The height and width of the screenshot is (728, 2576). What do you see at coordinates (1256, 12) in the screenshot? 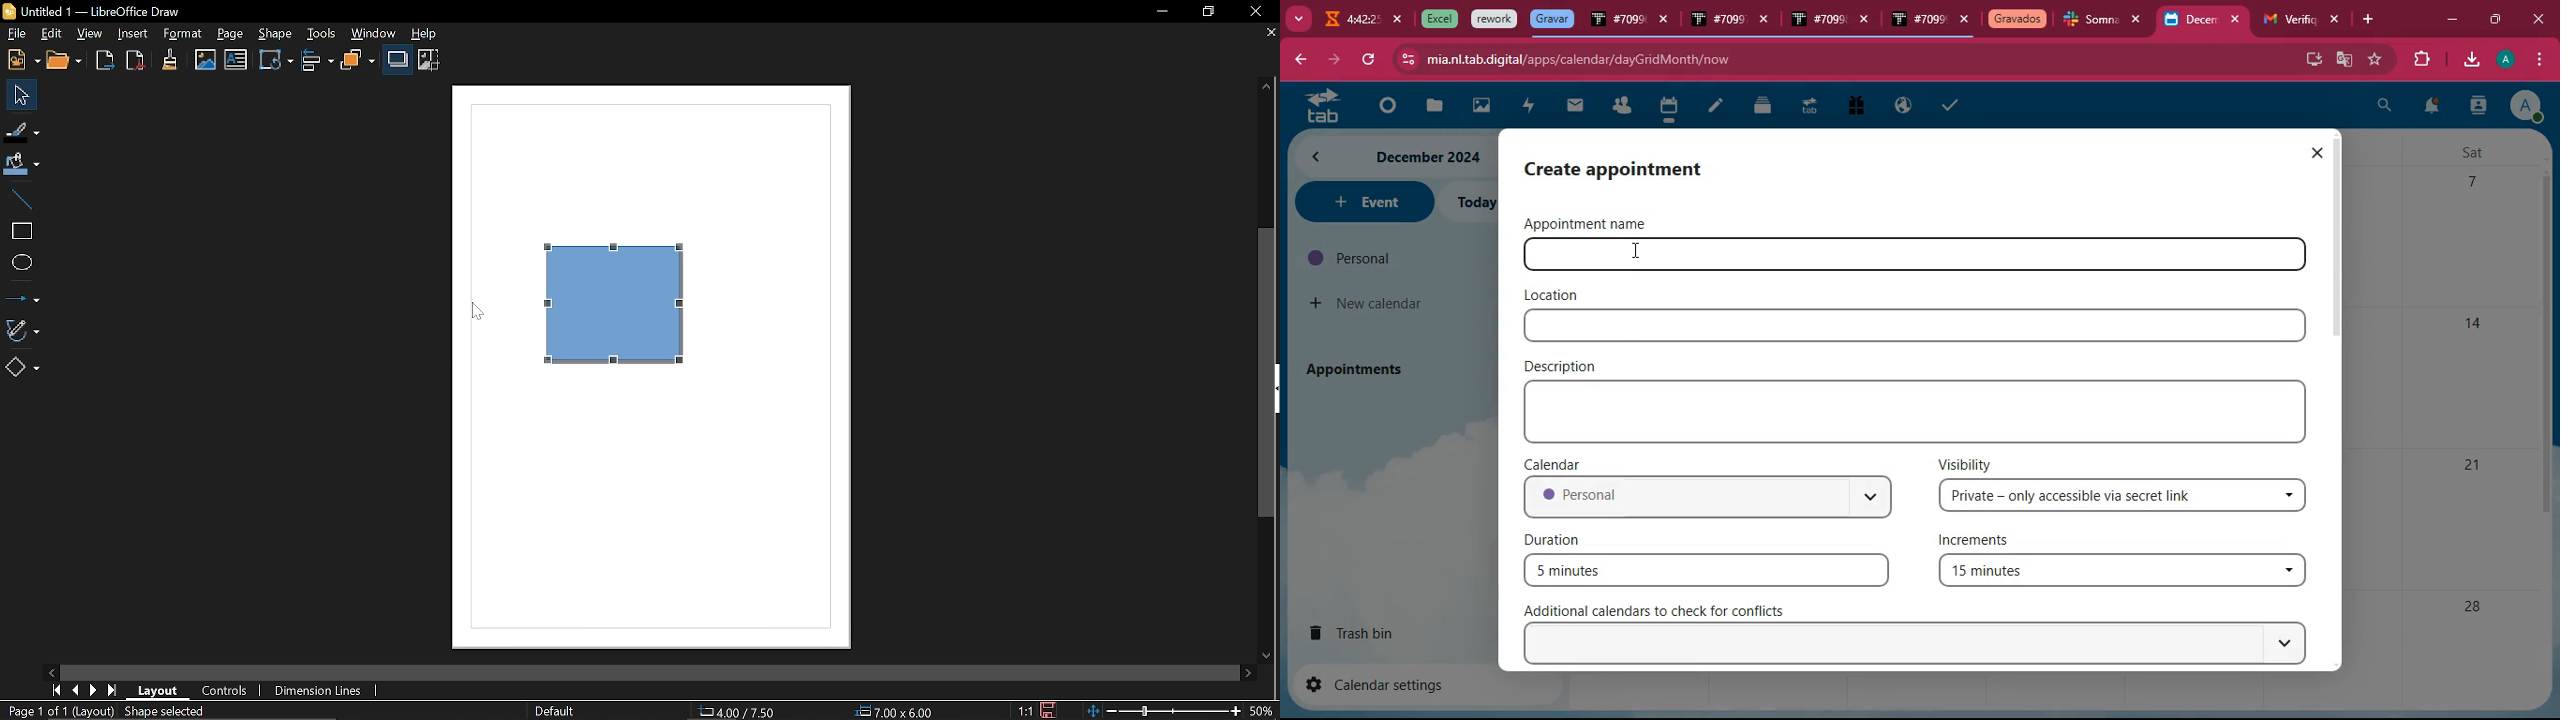
I see `CLose` at bounding box center [1256, 12].